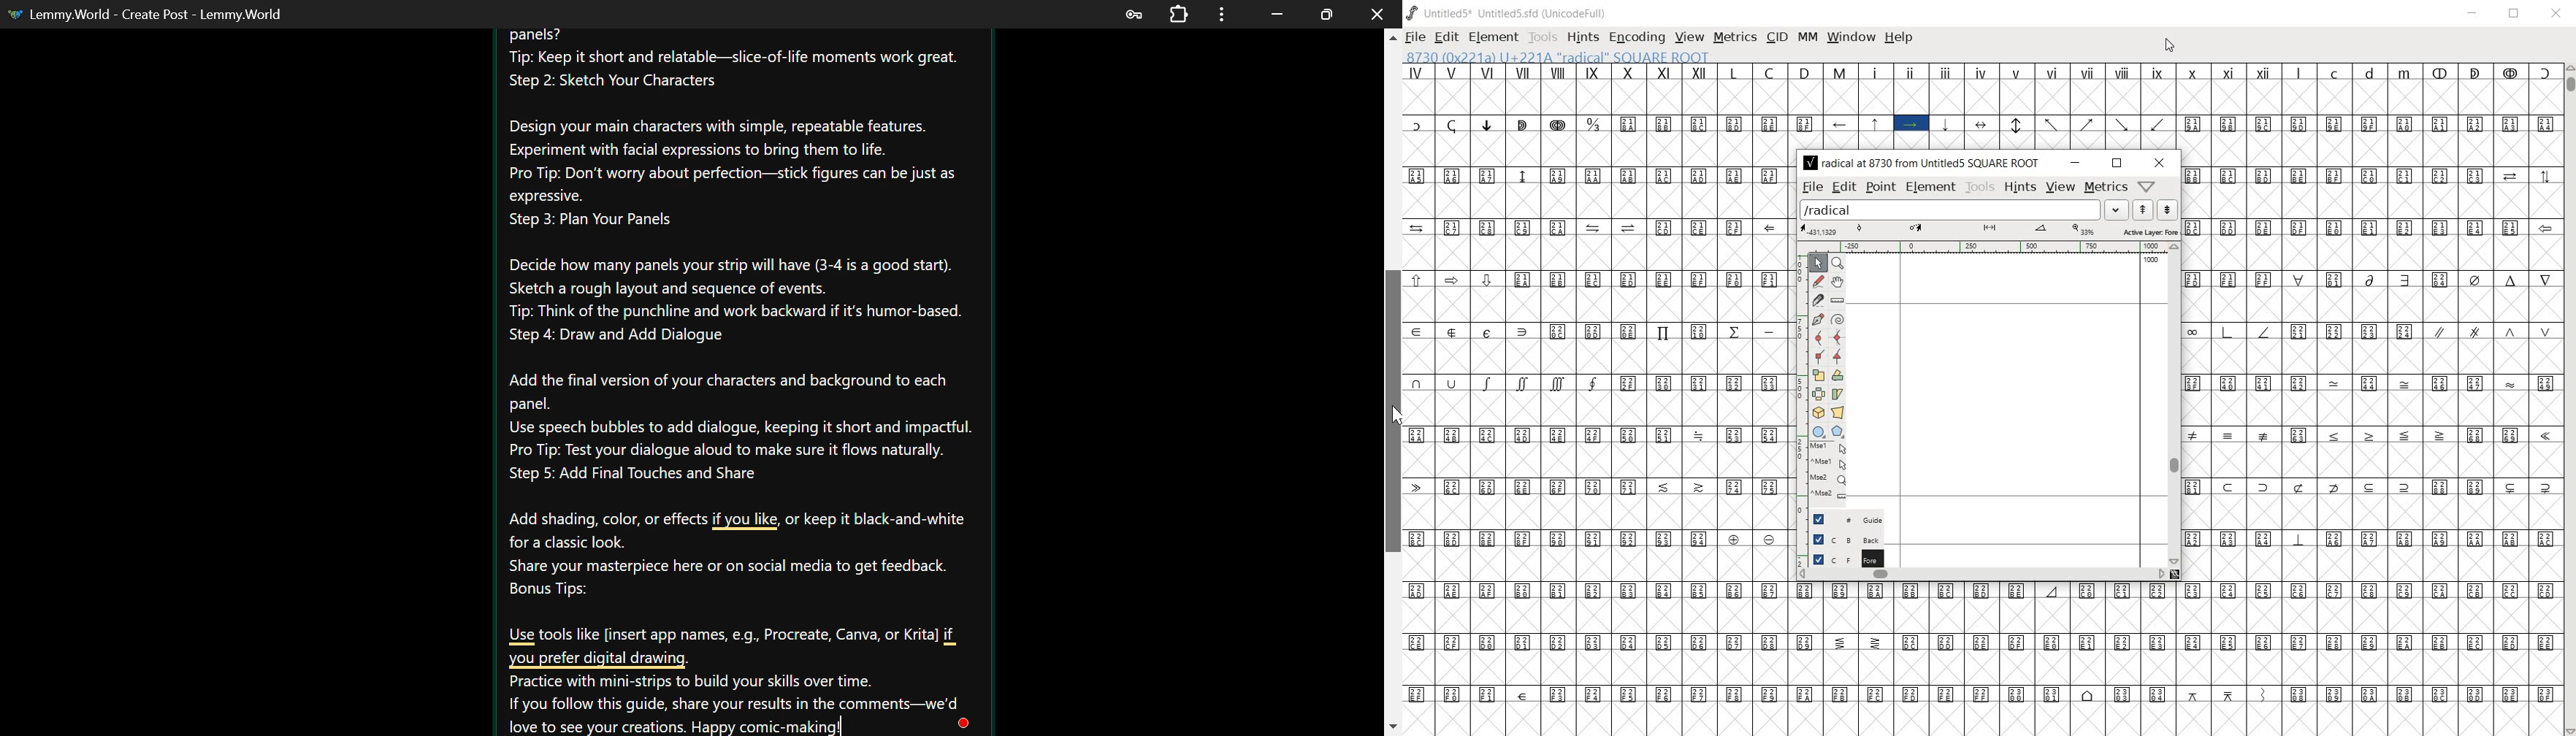 The height and width of the screenshot is (756, 2576). I want to click on flip the selection, so click(1818, 394).